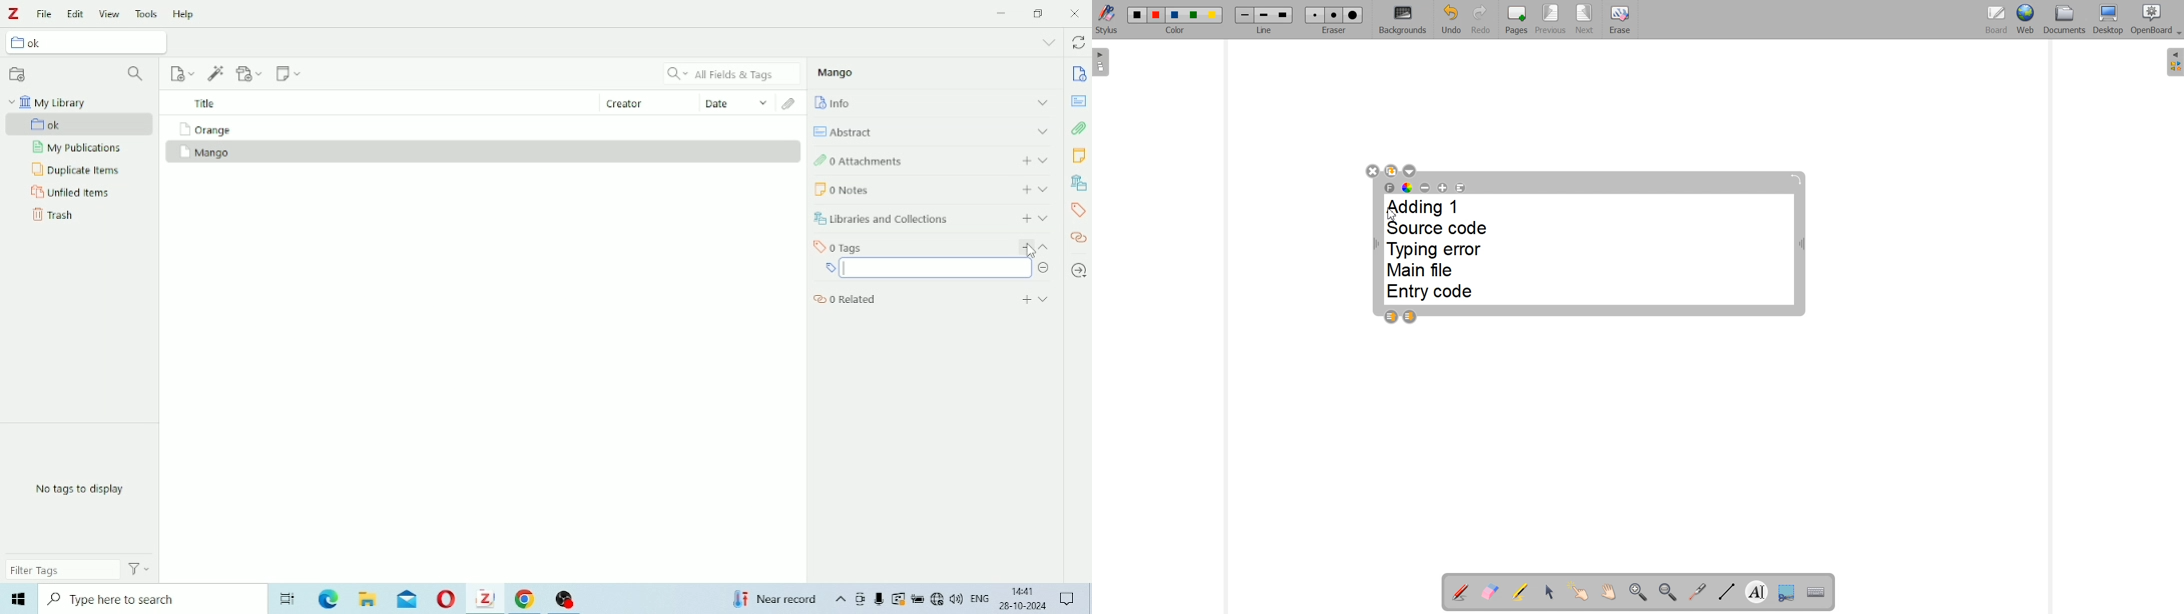 Image resolution: width=2184 pixels, height=616 pixels. Describe the element at coordinates (734, 74) in the screenshot. I see `All Fields & Tags` at that location.